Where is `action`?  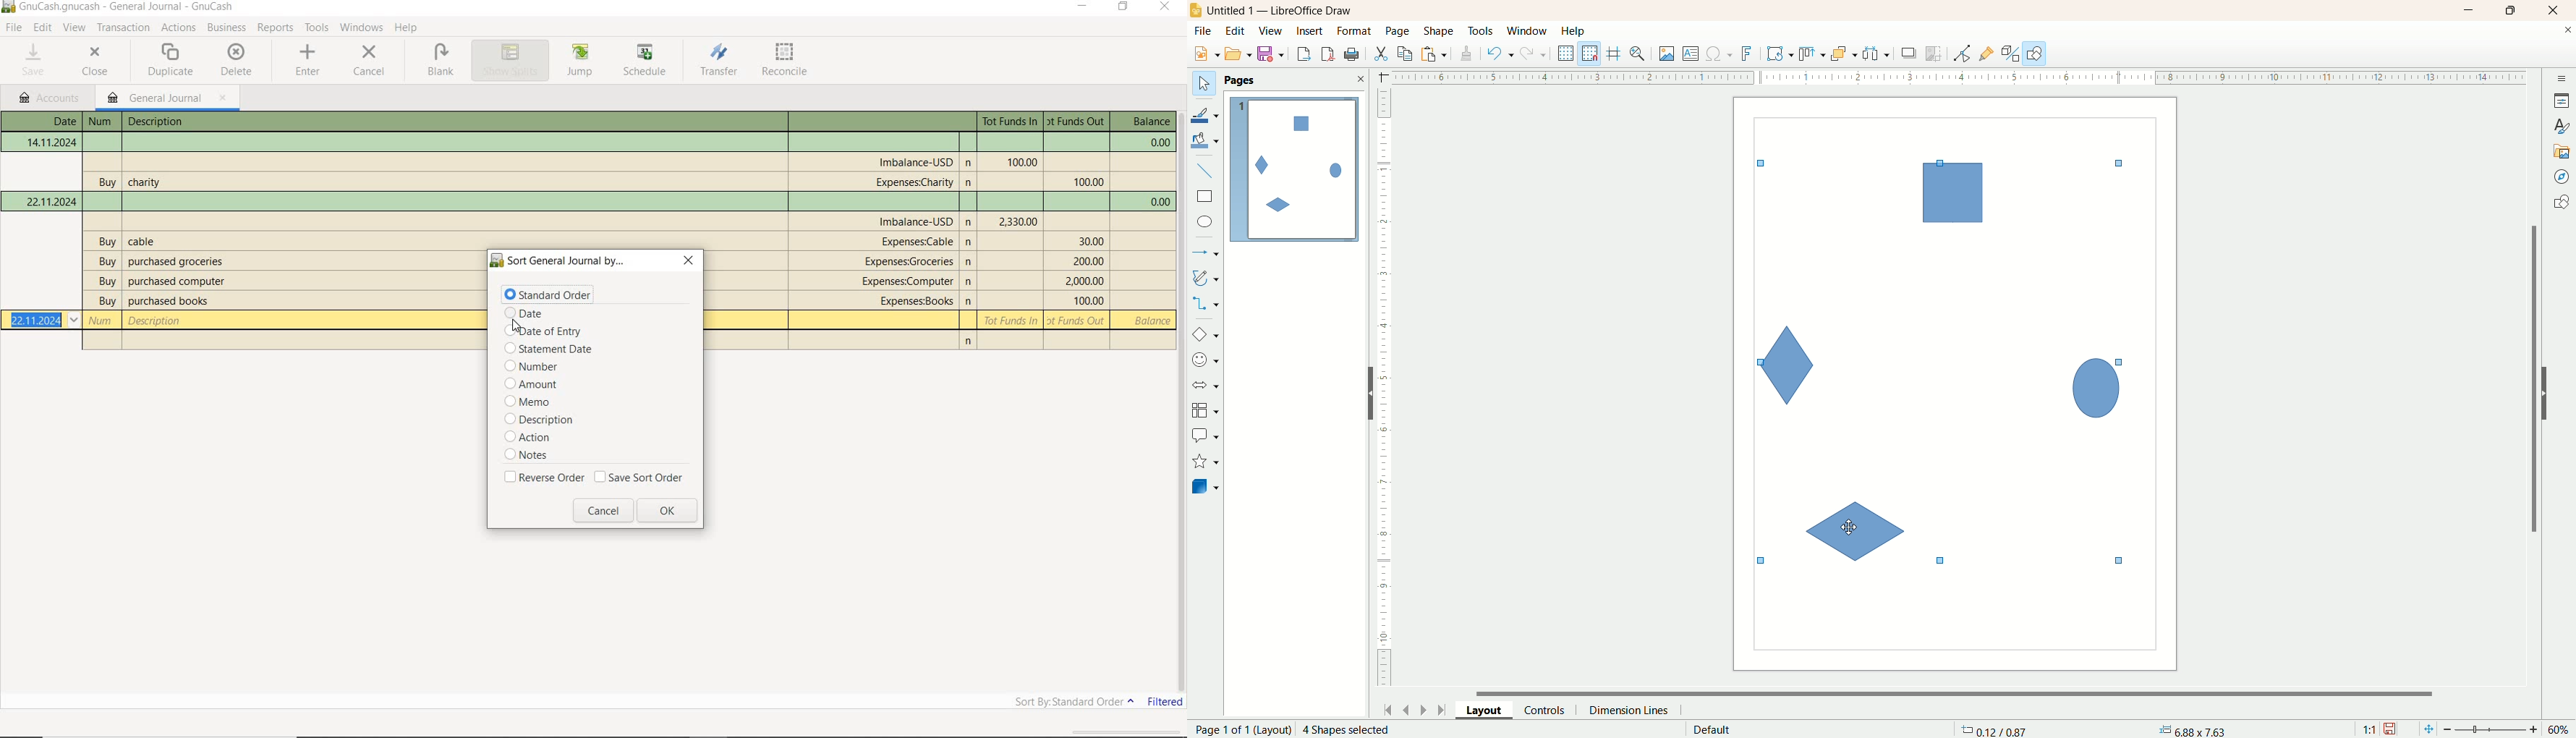 action is located at coordinates (533, 438).